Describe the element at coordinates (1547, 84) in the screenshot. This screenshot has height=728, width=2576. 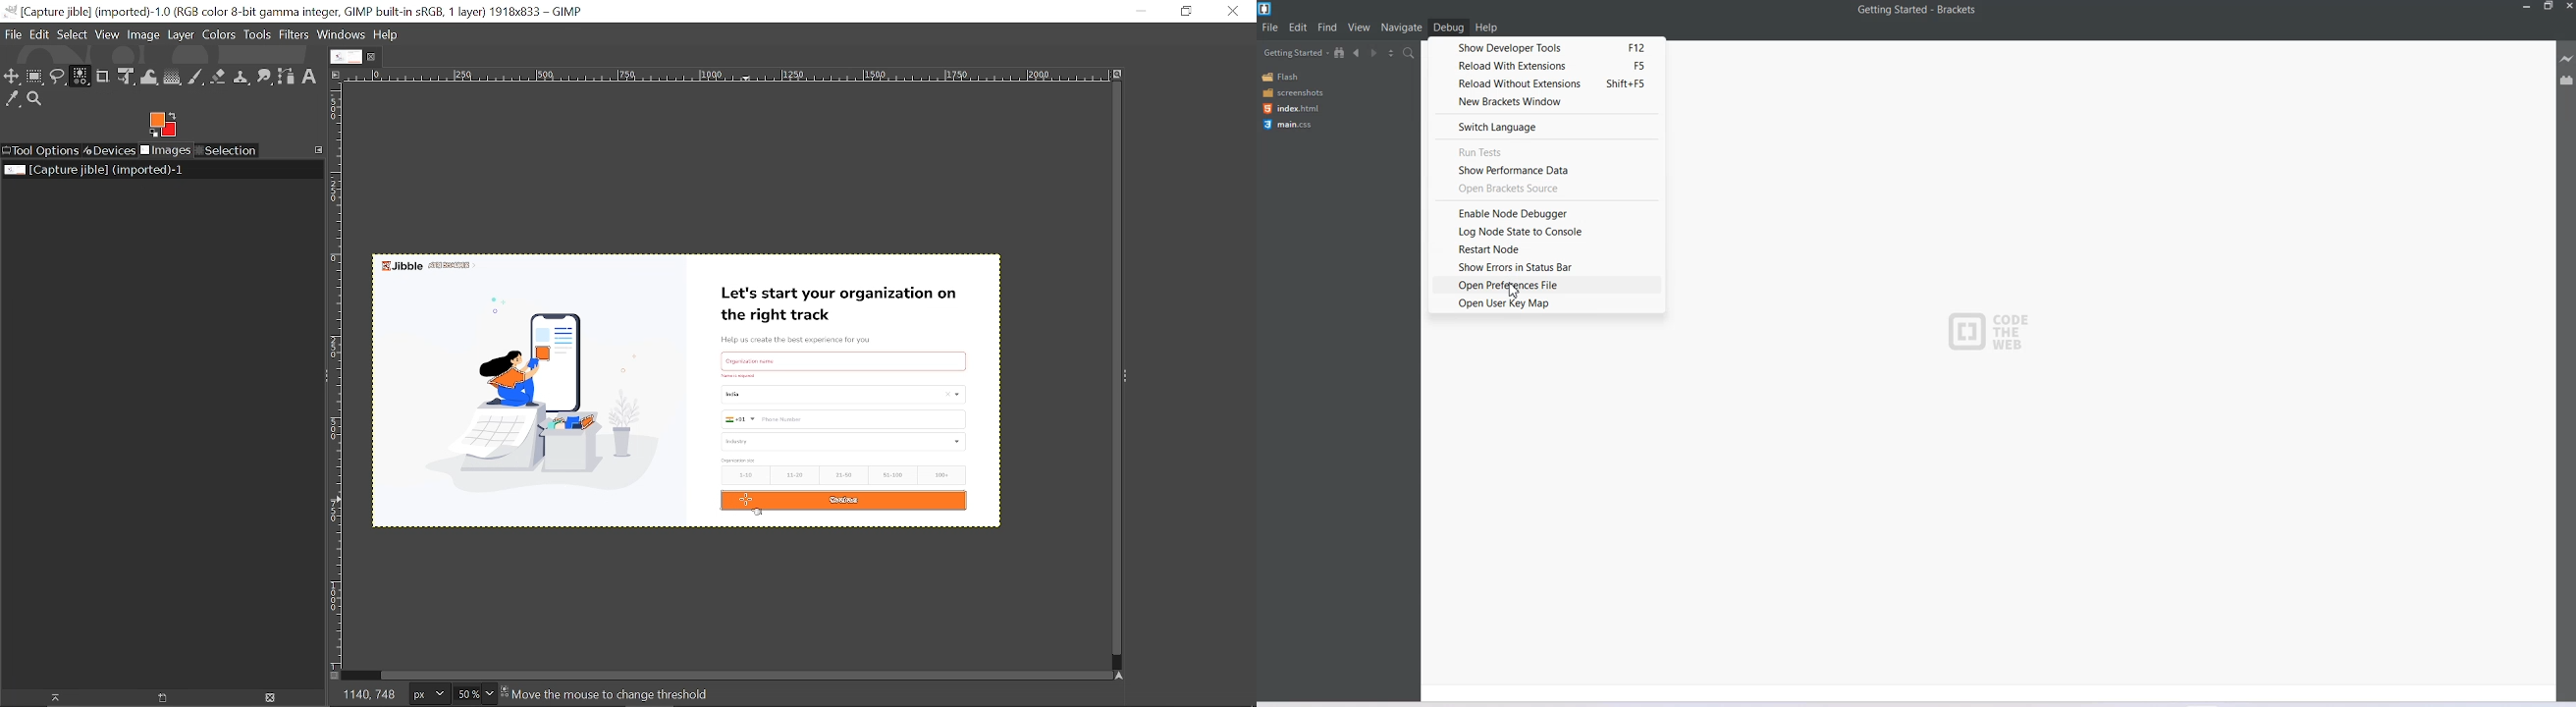
I see `Reload Without Extensions Shift+F5` at that location.